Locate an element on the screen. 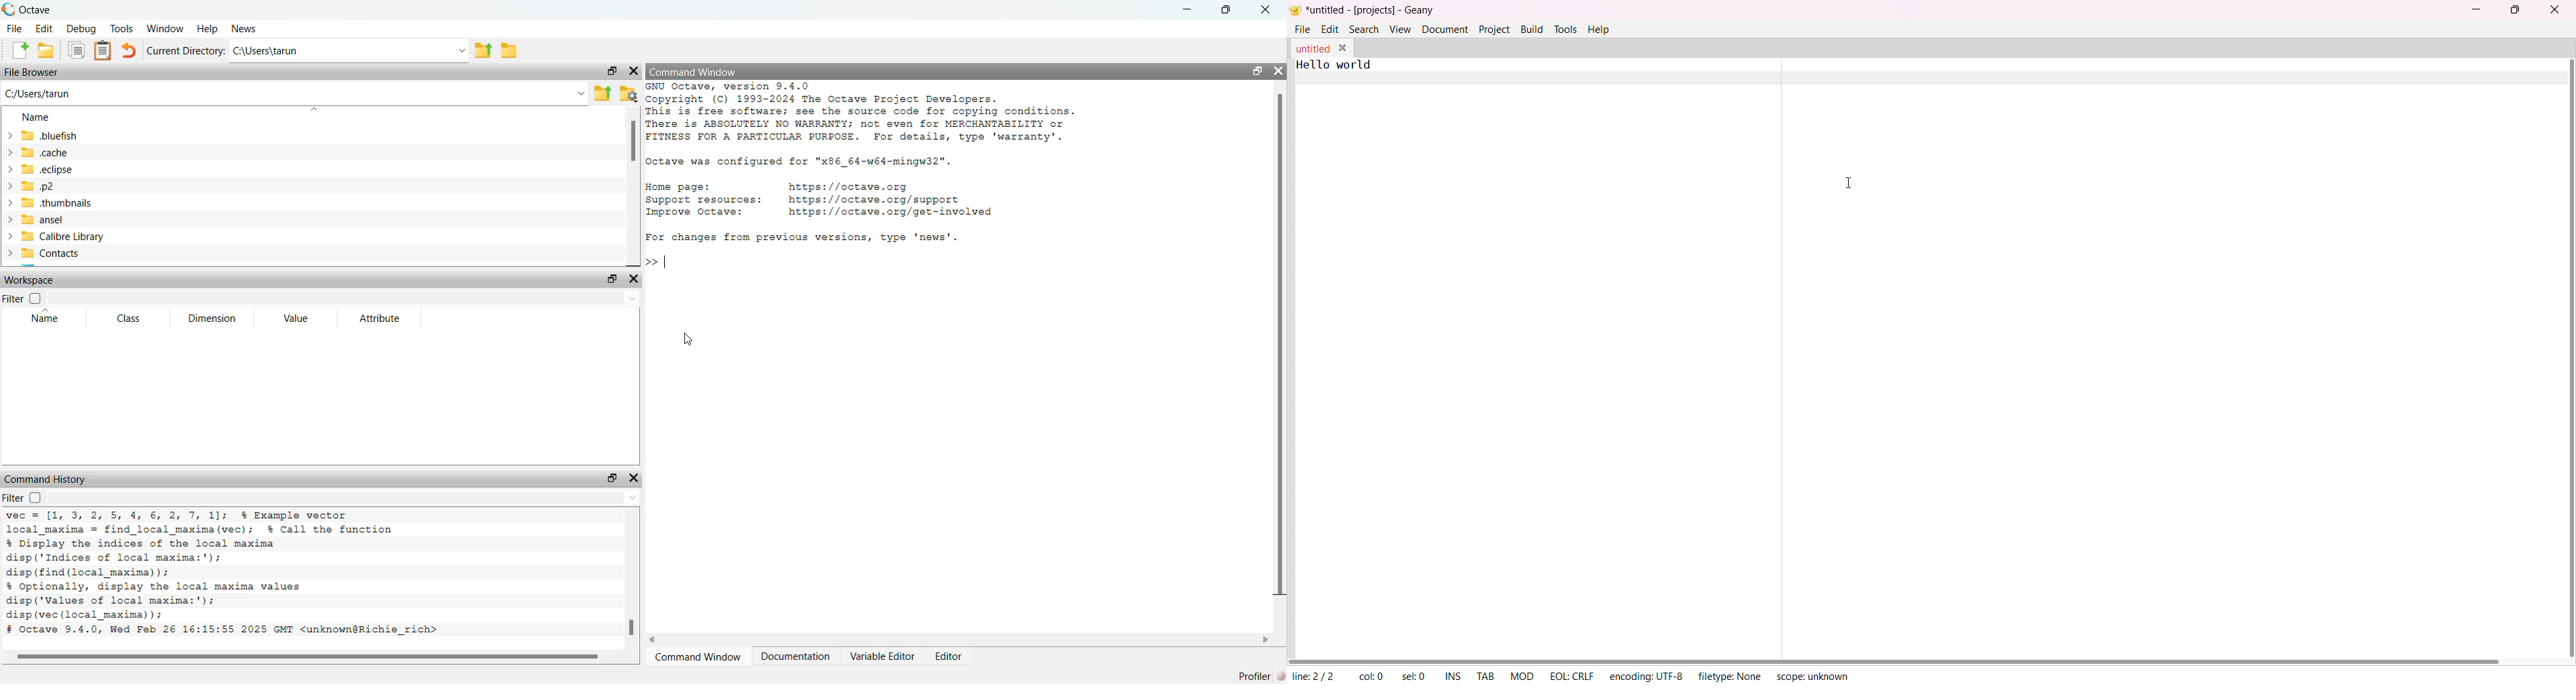 Image resolution: width=2576 pixels, height=700 pixels. One directory up is located at coordinates (602, 93).